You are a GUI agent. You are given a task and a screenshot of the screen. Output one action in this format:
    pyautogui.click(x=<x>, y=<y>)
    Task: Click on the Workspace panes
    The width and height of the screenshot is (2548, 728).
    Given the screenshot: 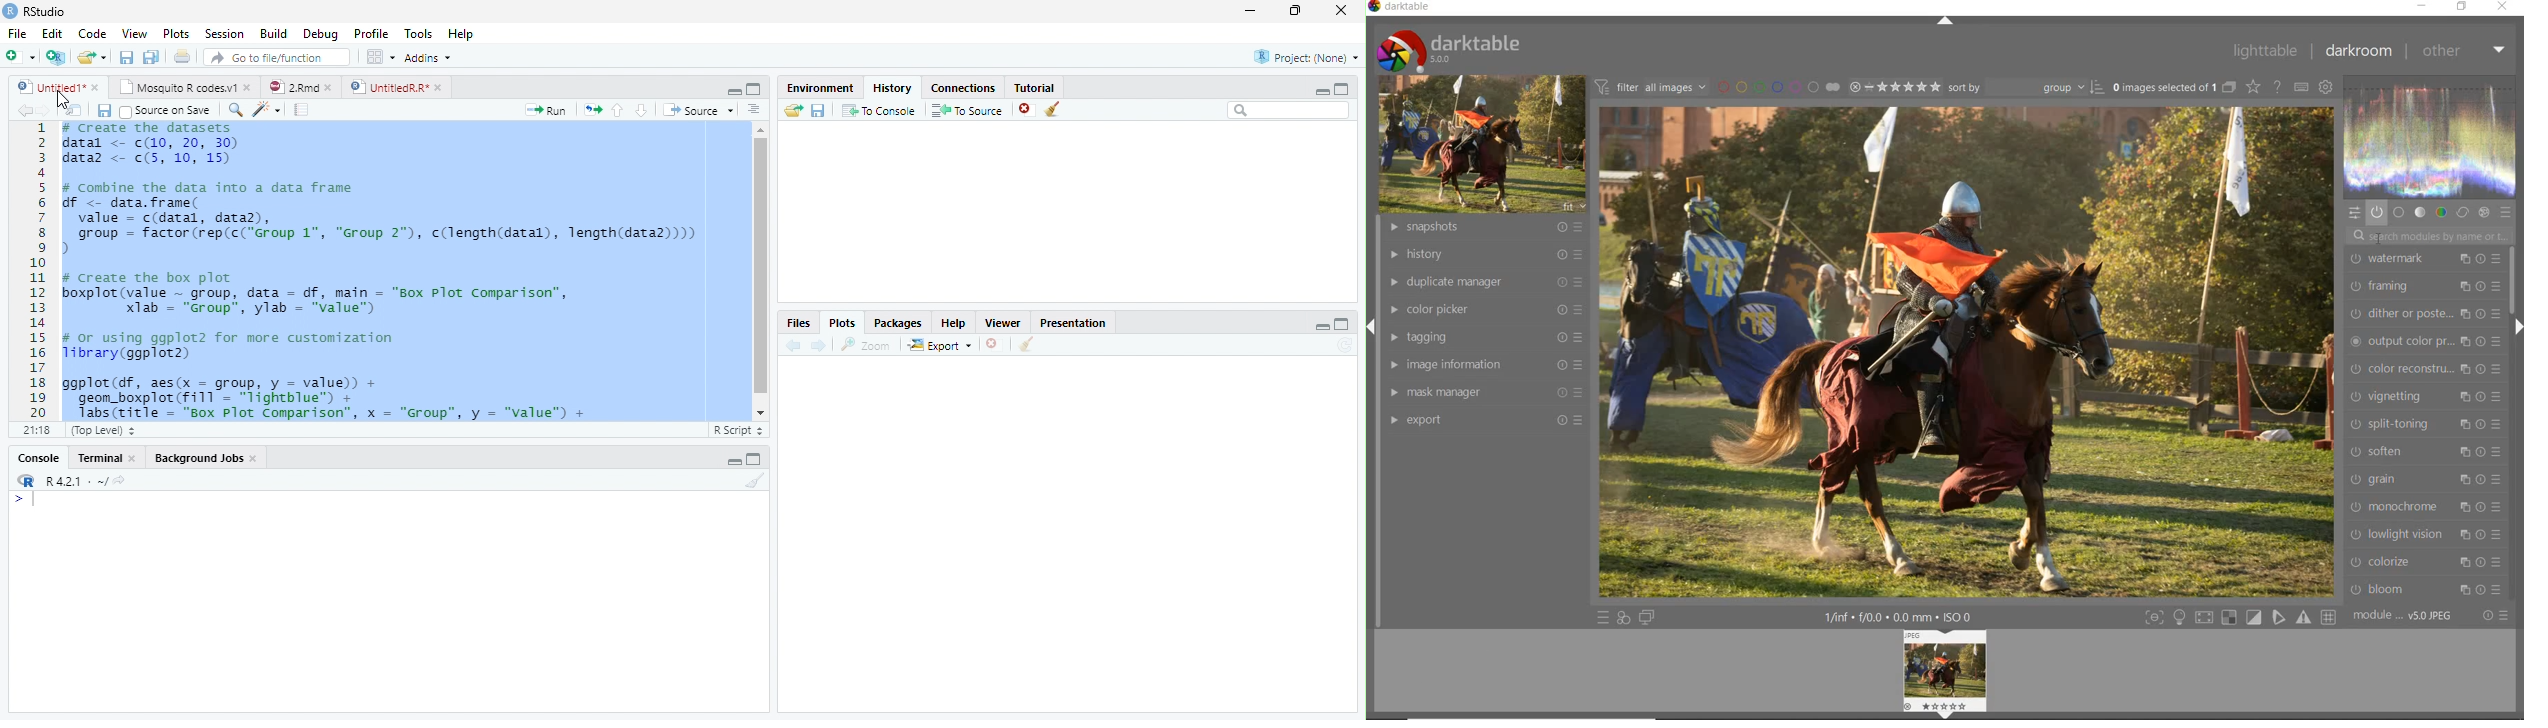 What is the action you would take?
    pyautogui.click(x=378, y=56)
    